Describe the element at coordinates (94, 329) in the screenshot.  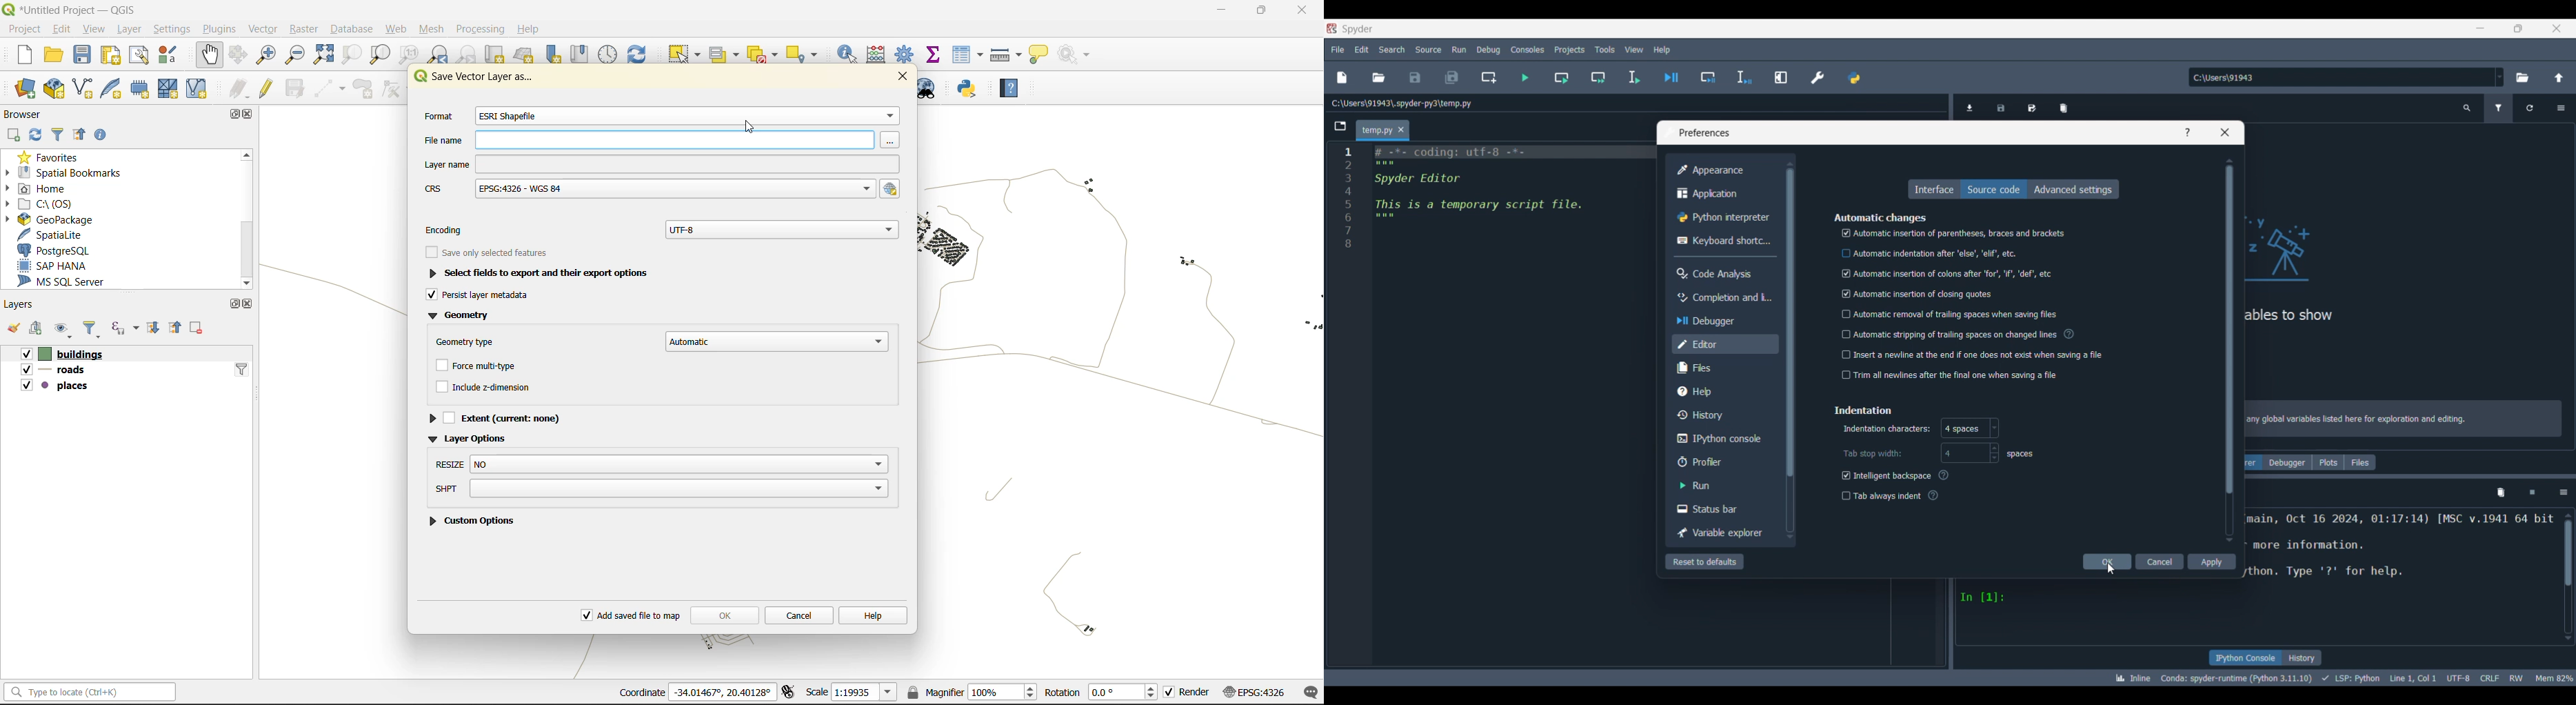
I see `filter` at that location.